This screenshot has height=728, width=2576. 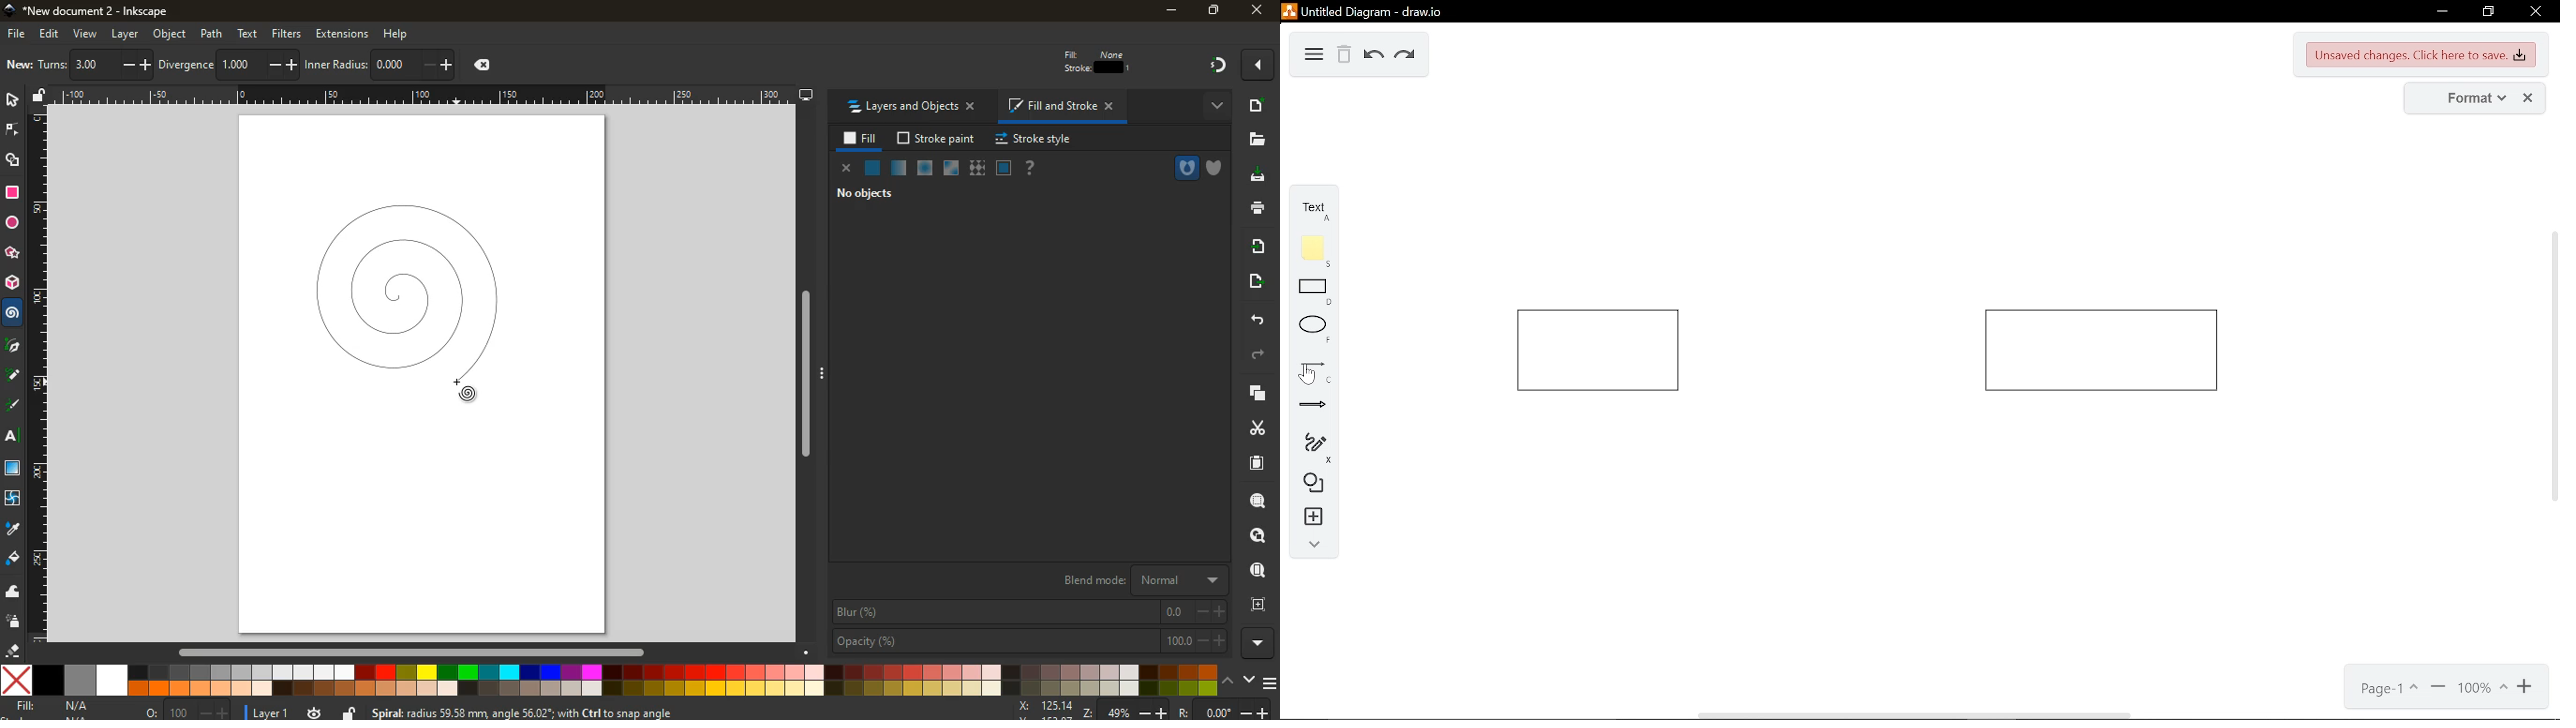 What do you see at coordinates (1037, 140) in the screenshot?
I see `stroke style` at bounding box center [1037, 140].